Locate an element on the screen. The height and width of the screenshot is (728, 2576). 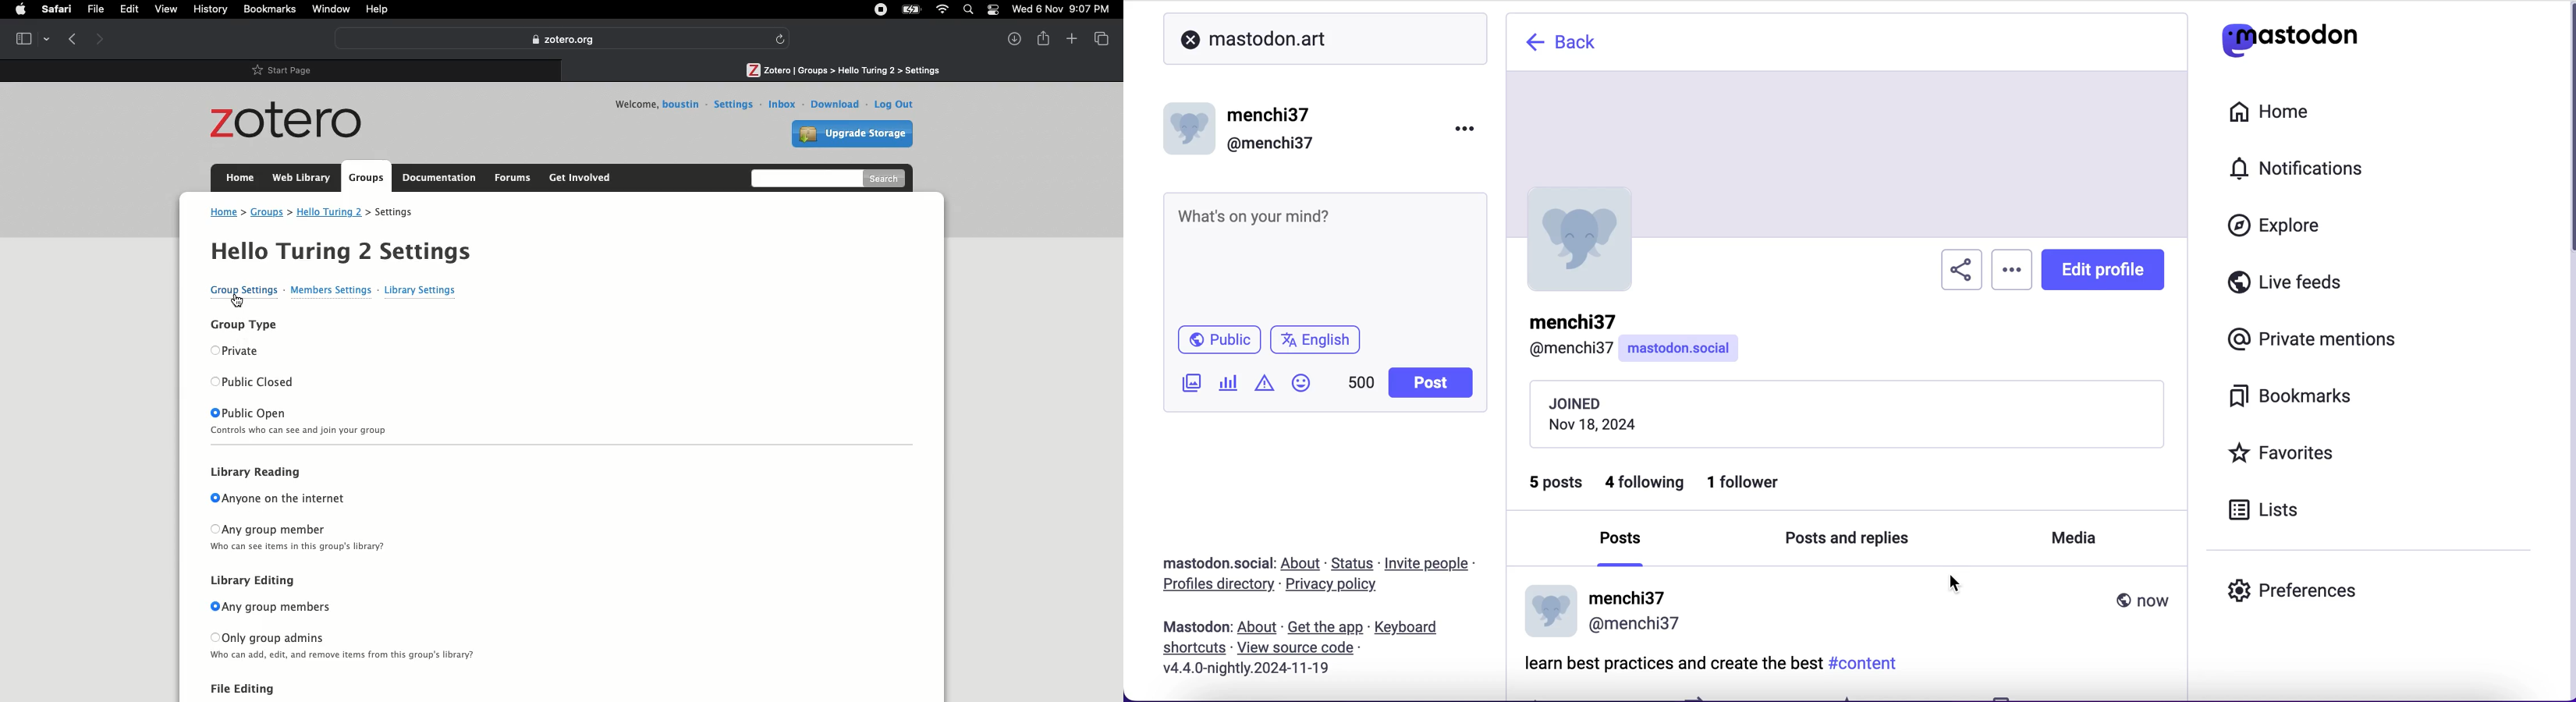
mastodon.art is located at coordinates (1253, 35).